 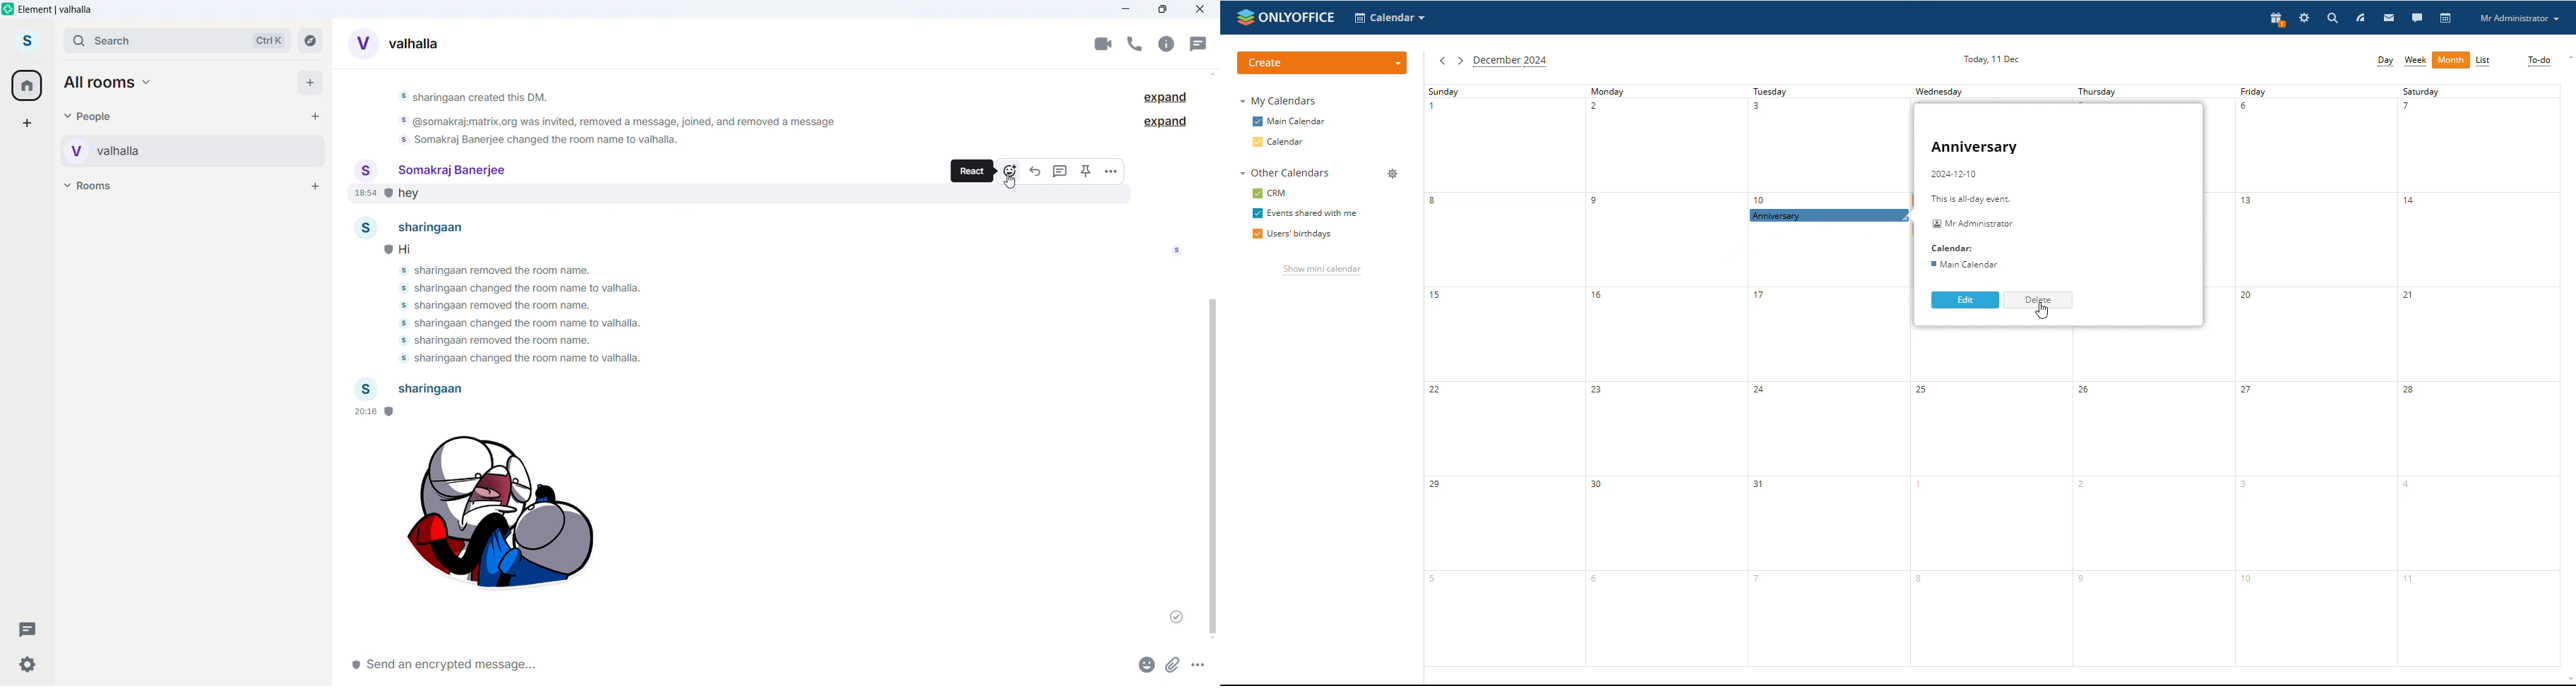 What do you see at coordinates (1280, 101) in the screenshot?
I see `my calendars` at bounding box center [1280, 101].